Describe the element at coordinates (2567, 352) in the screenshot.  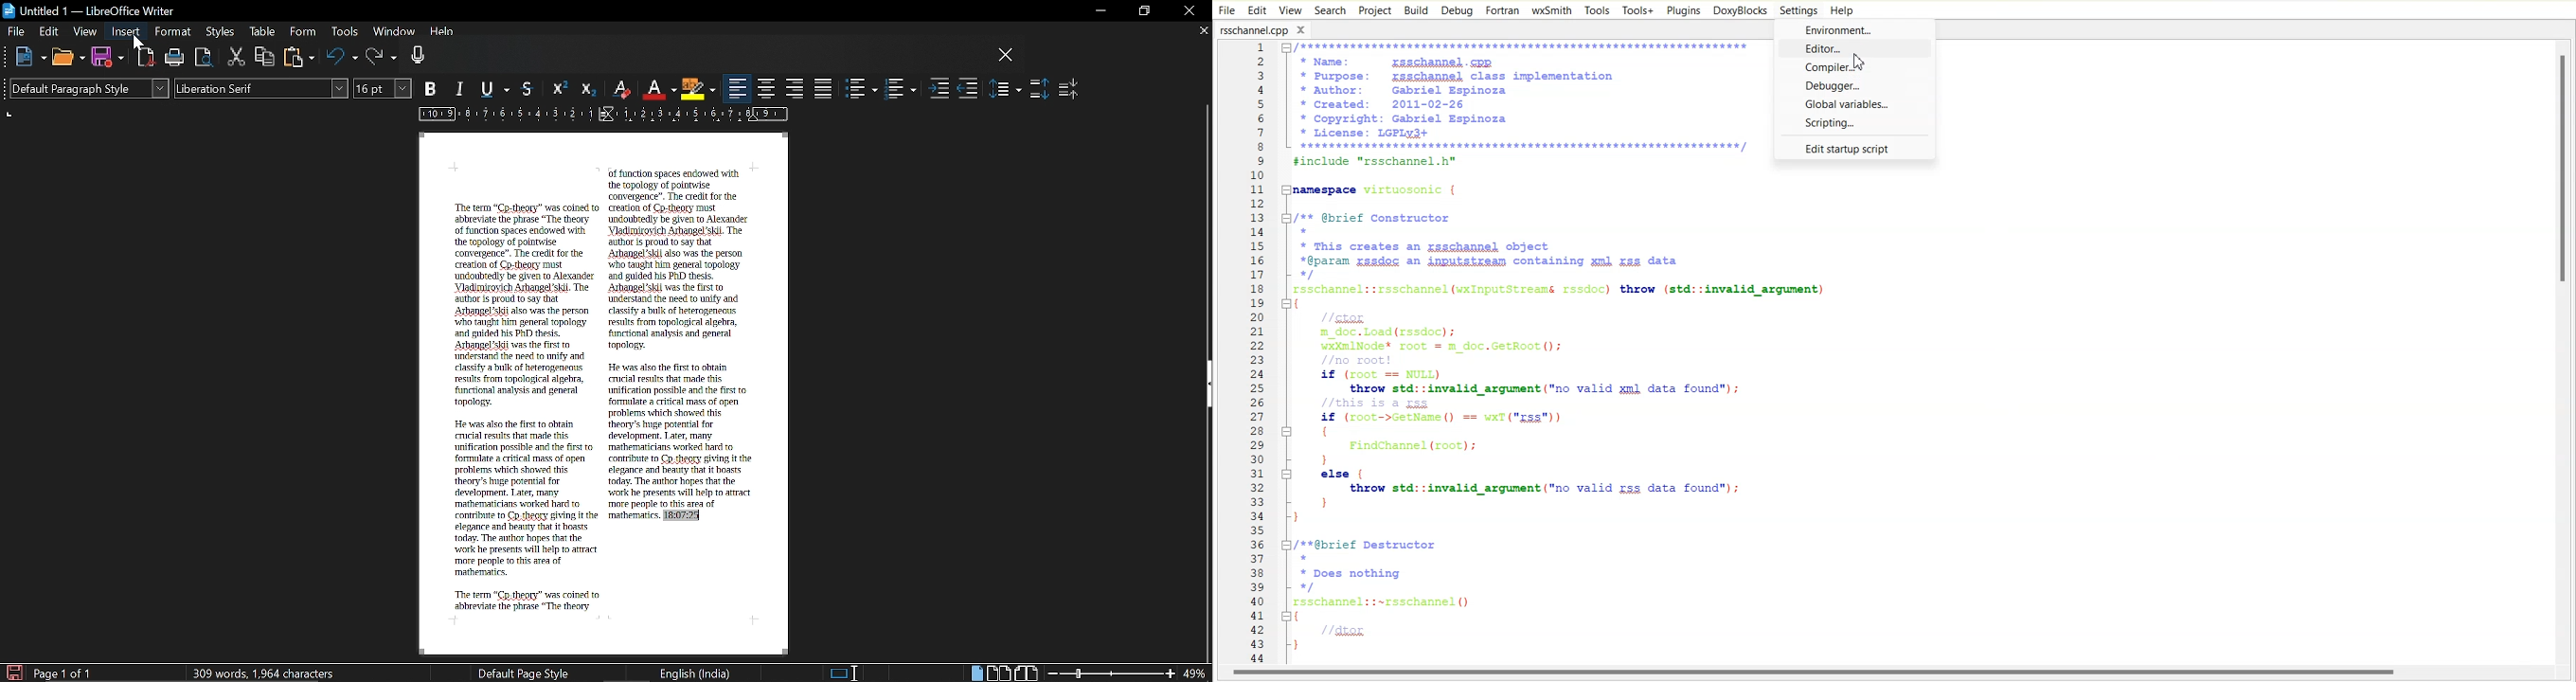
I see `Vertical Scroll bar` at that location.